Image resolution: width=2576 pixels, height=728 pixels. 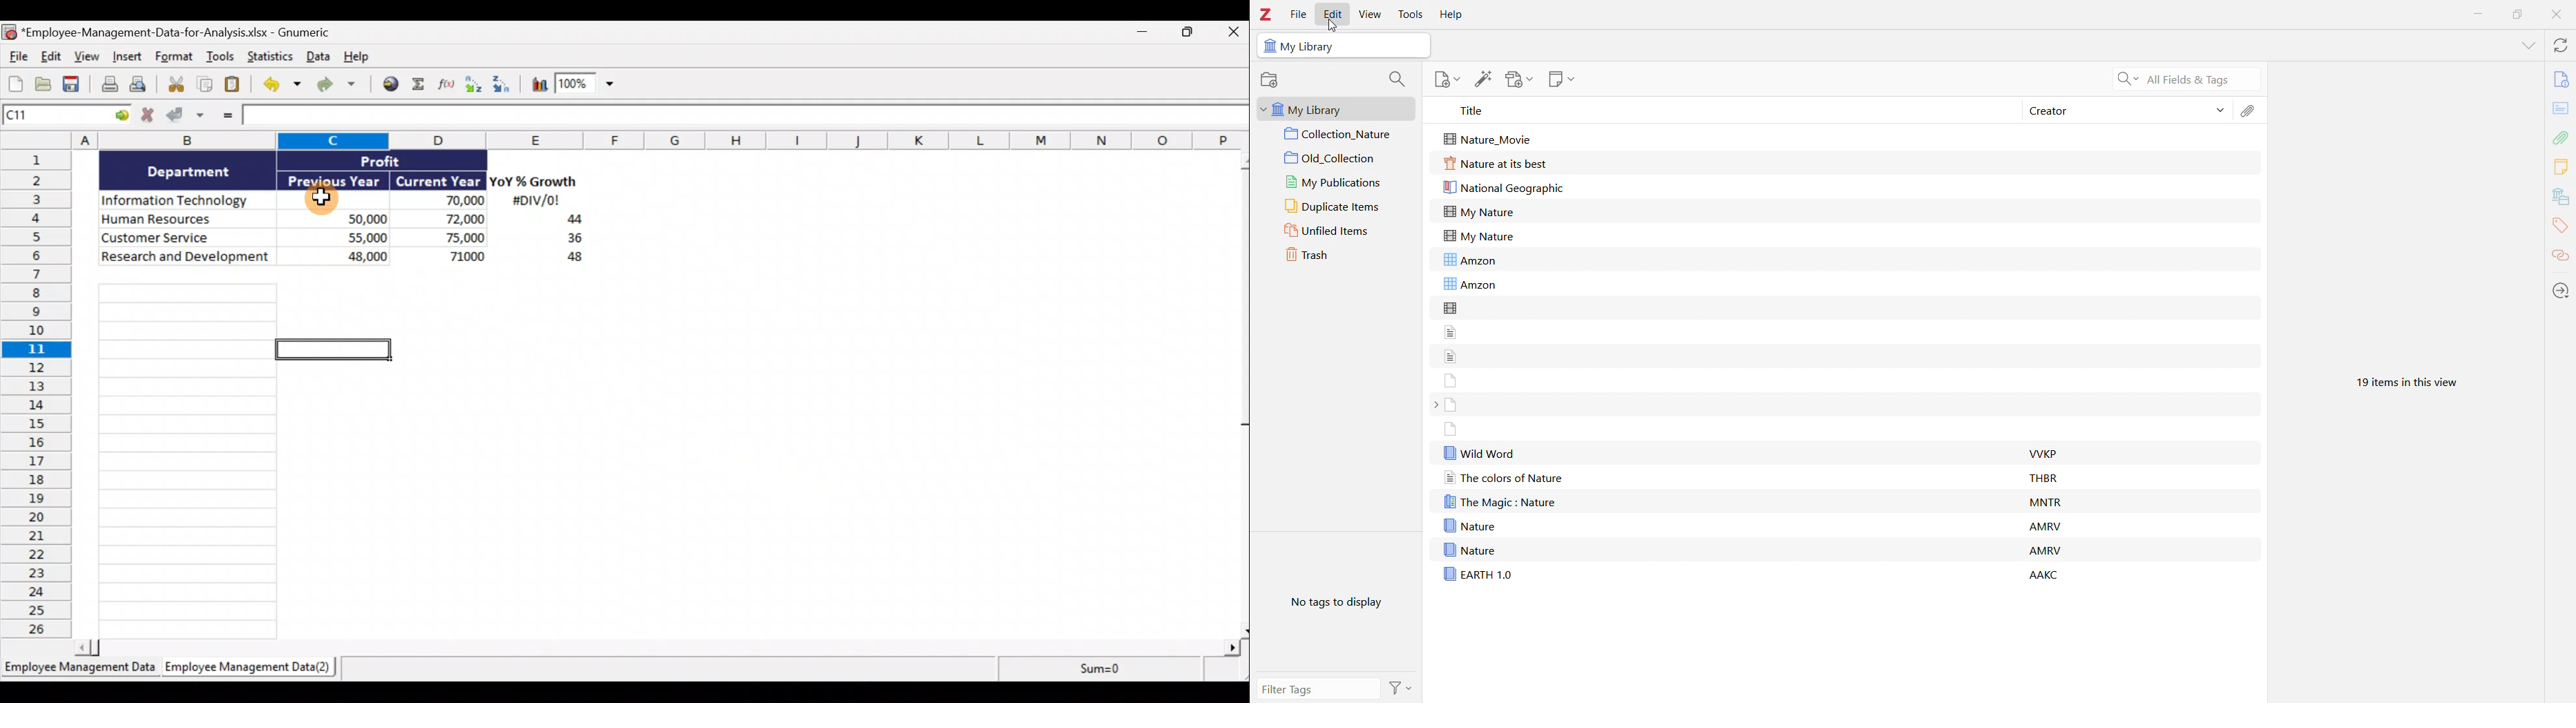 What do you see at coordinates (437, 182) in the screenshot?
I see `Current Year` at bounding box center [437, 182].